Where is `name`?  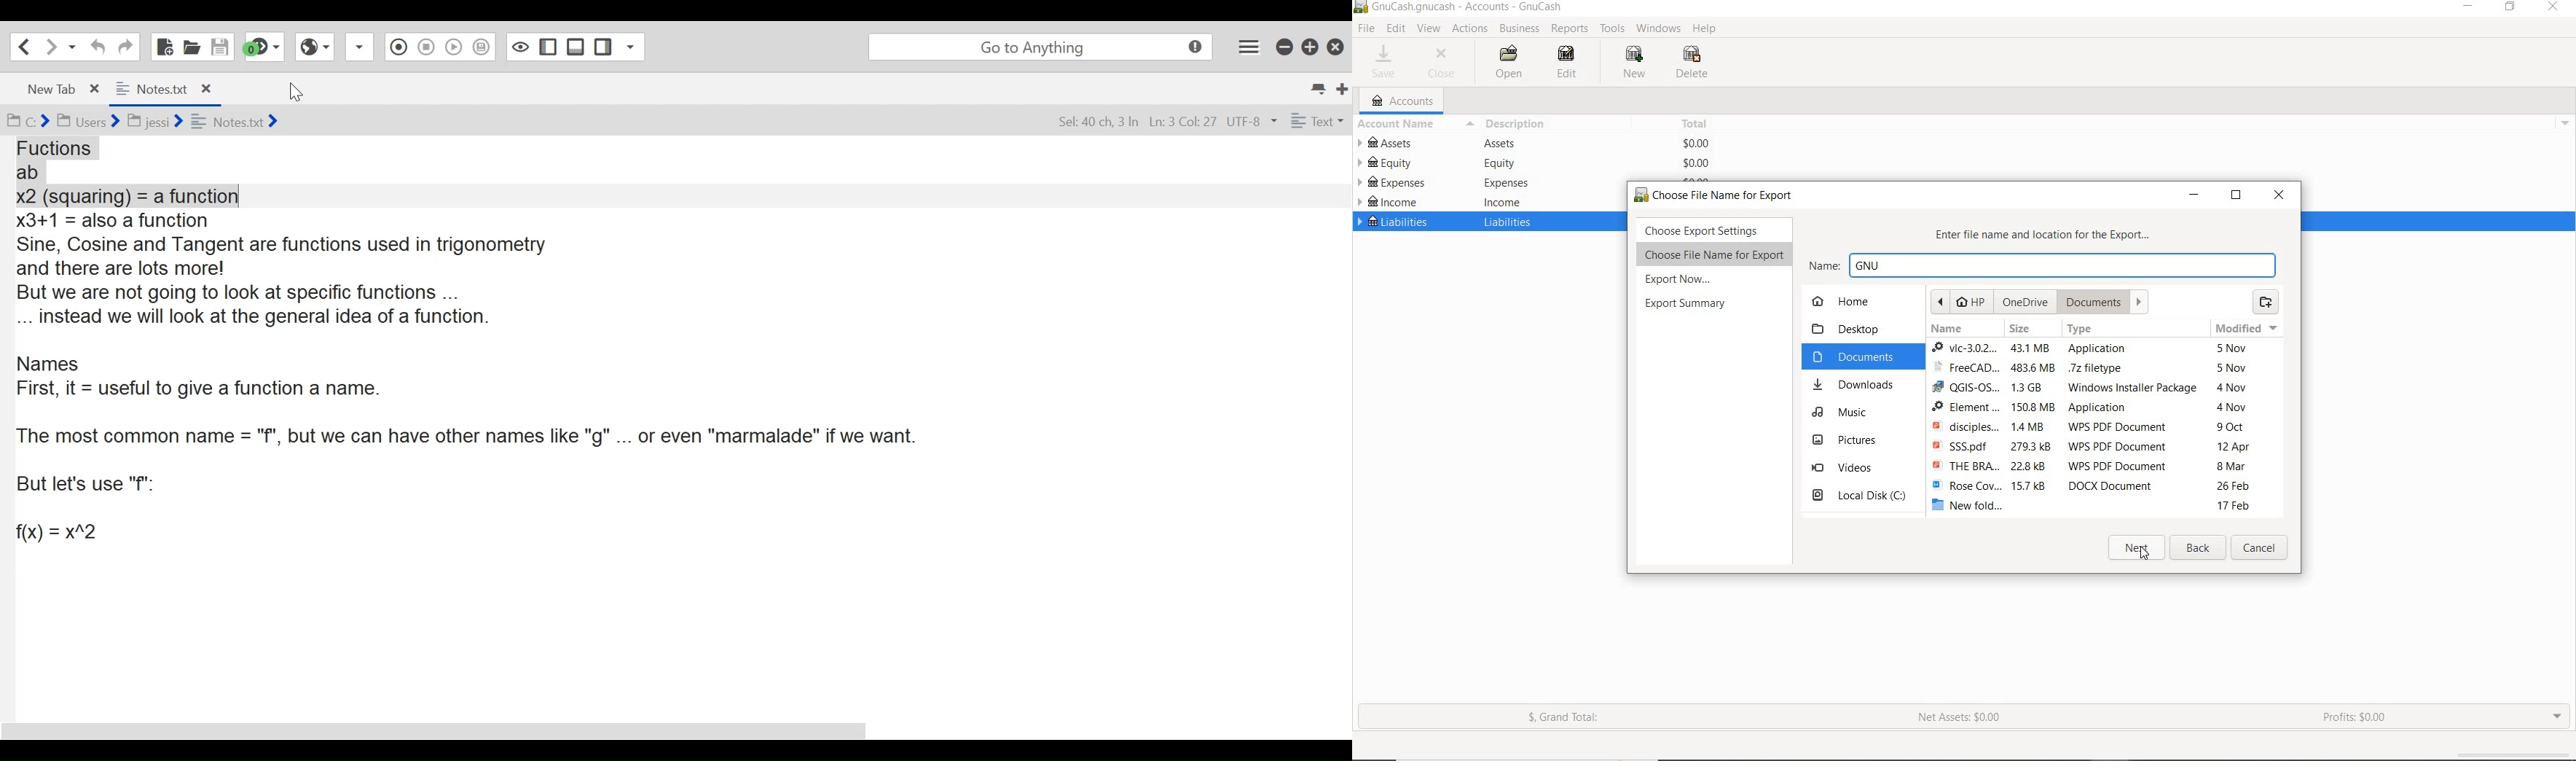 name is located at coordinates (2045, 265).